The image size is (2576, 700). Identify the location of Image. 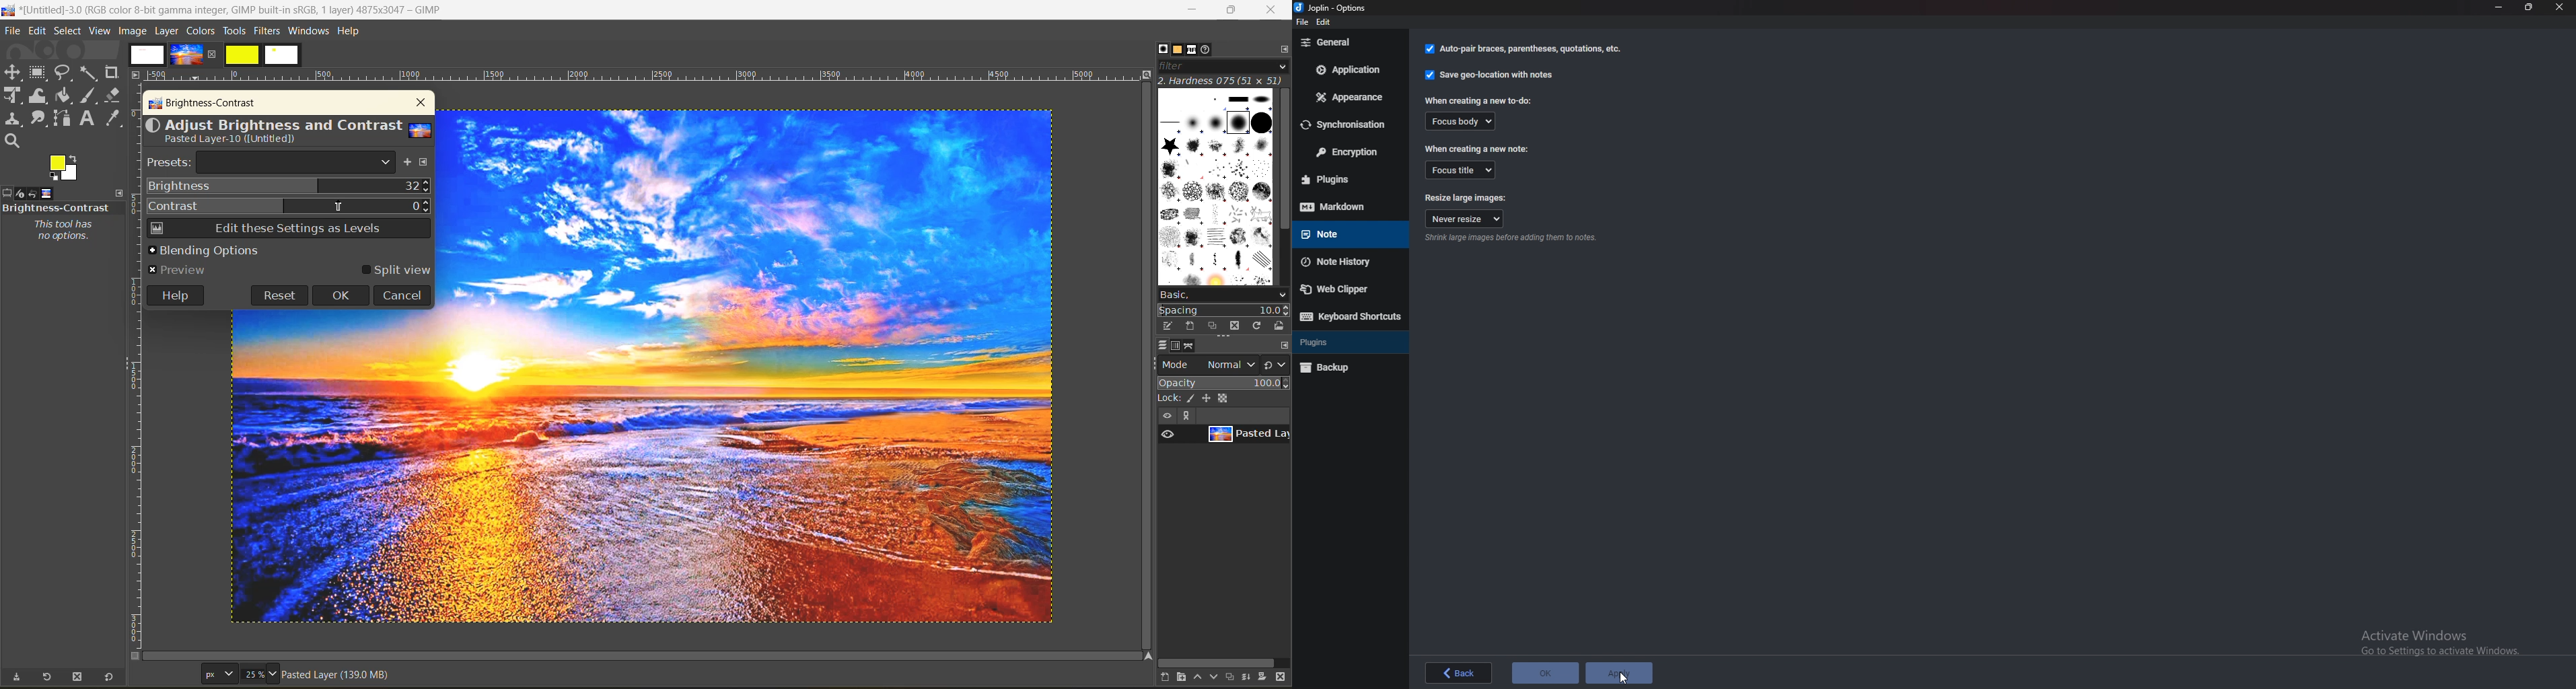
(336, 466).